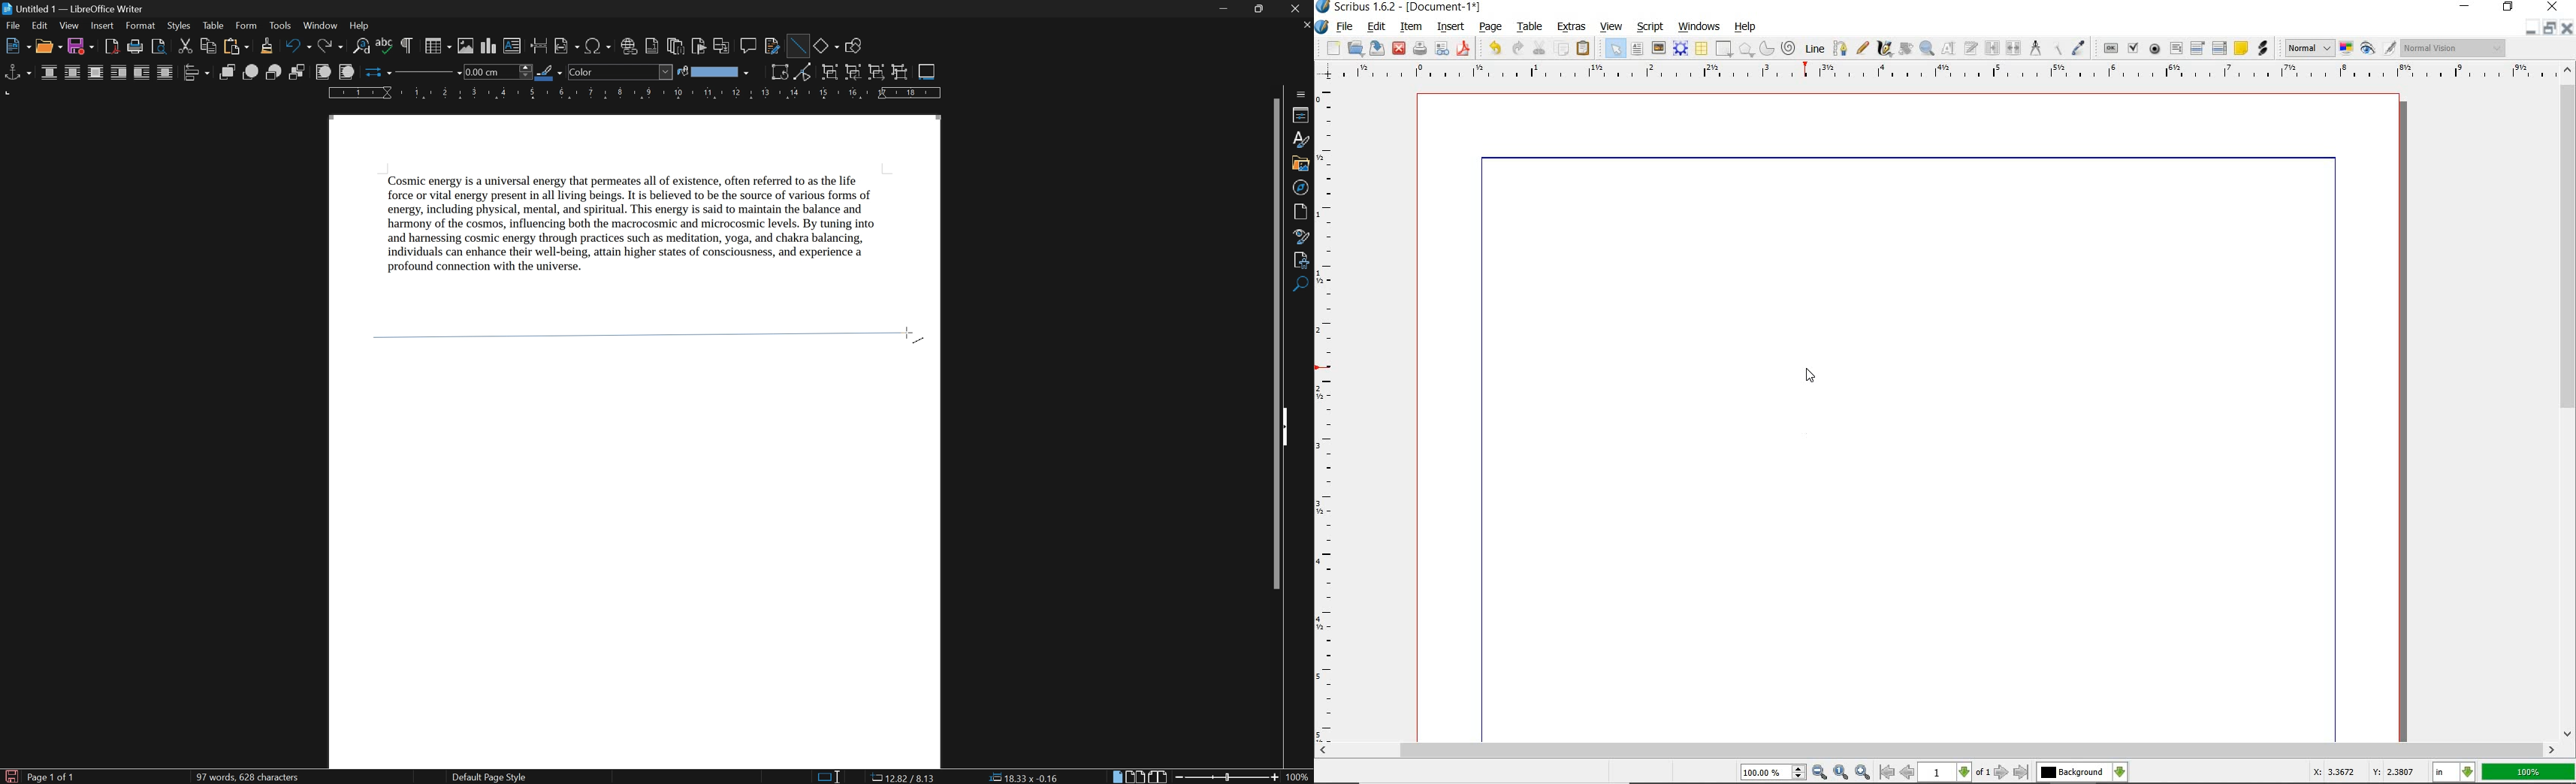 This screenshot has width=2576, height=784. I want to click on paste, so click(1584, 48).